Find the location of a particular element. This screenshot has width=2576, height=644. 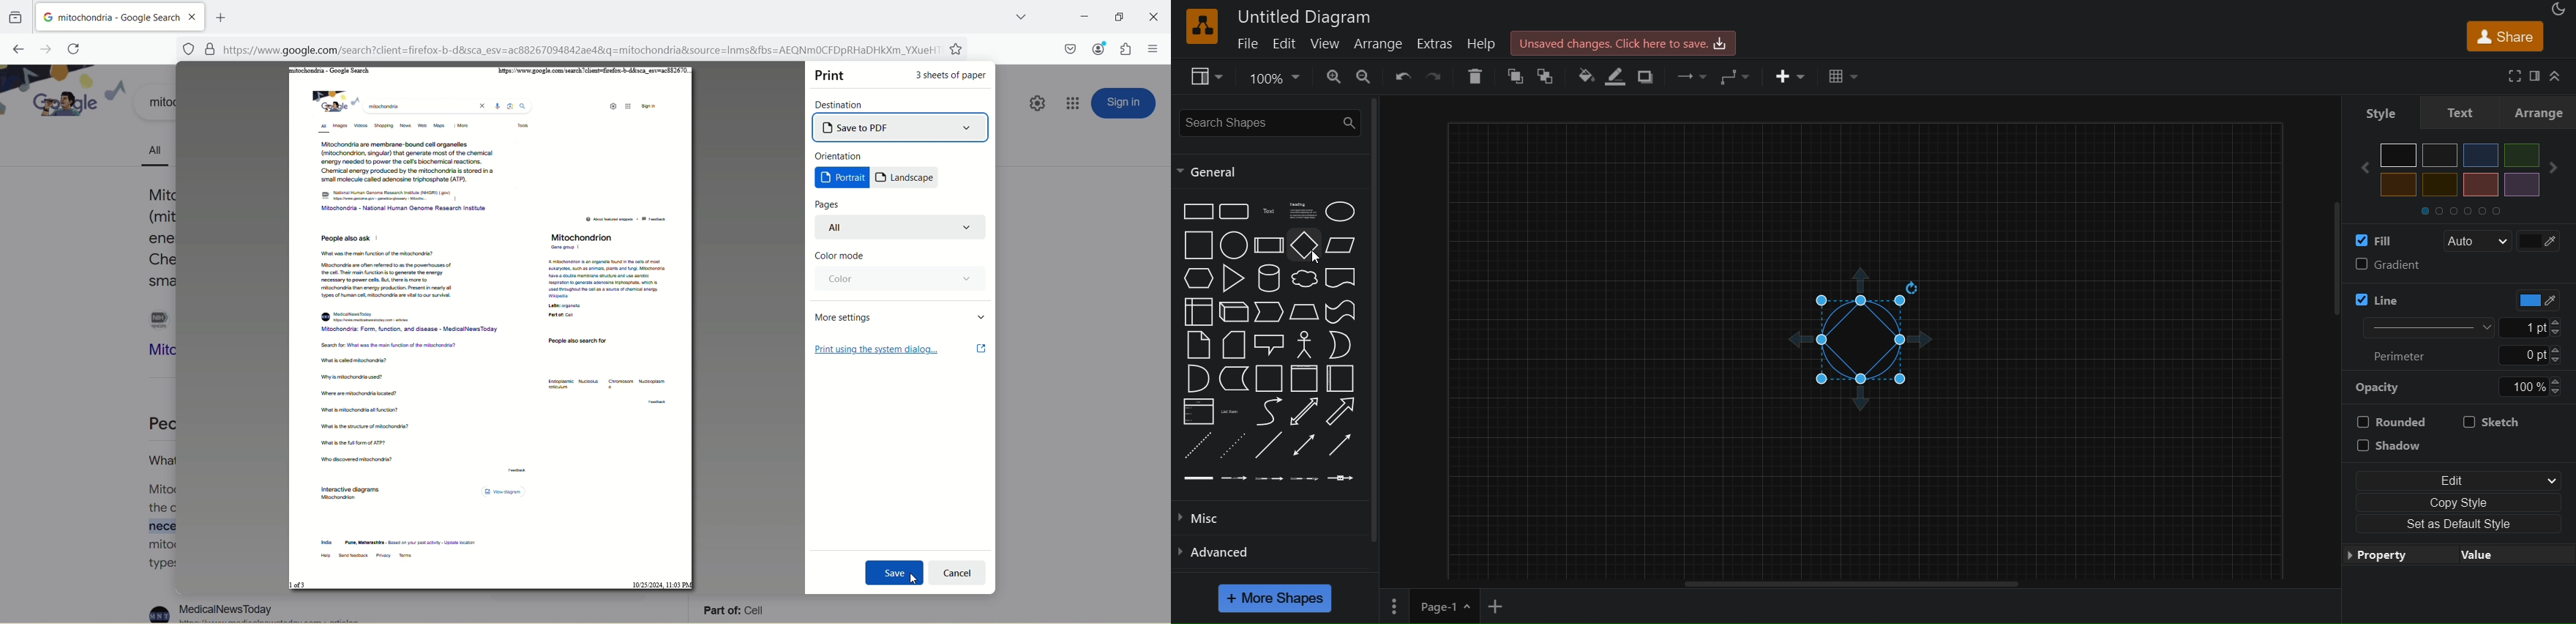

quick setting is located at coordinates (1035, 106).